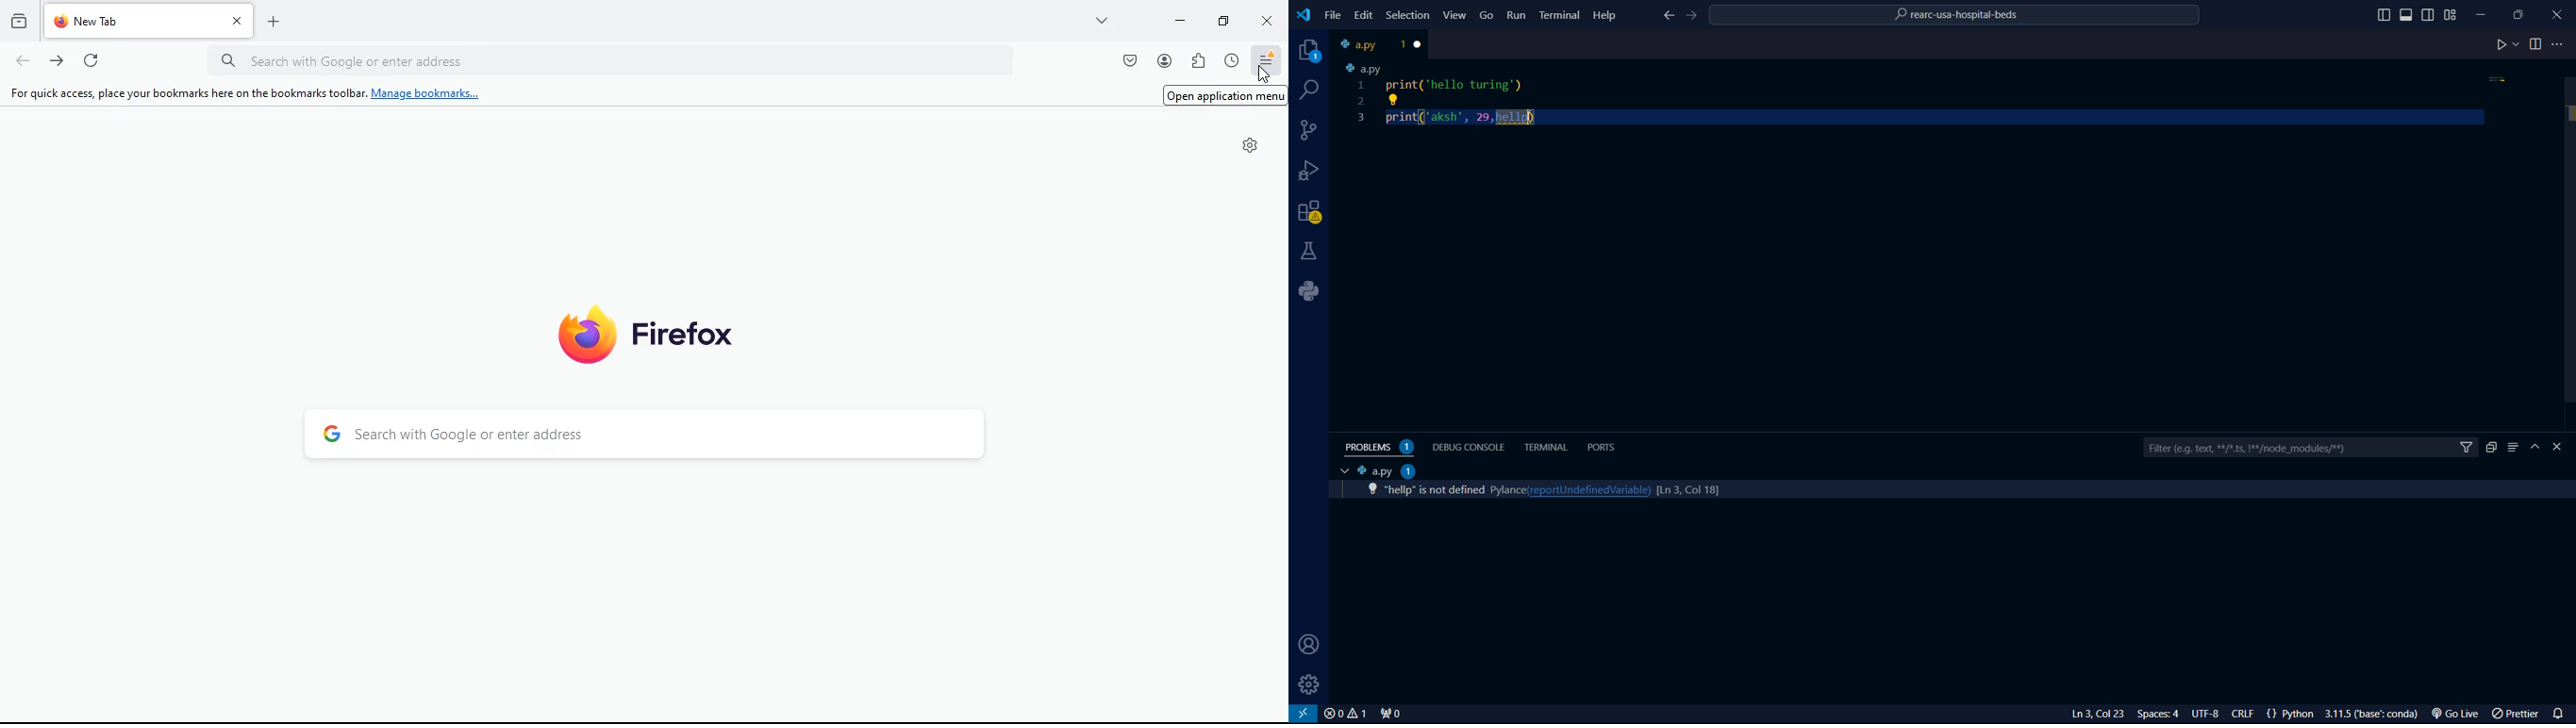 The width and height of the screenshot is (2576, 728). Describe the element at coordinates (147, 22) in the screenshot. I see `tab` at that location.